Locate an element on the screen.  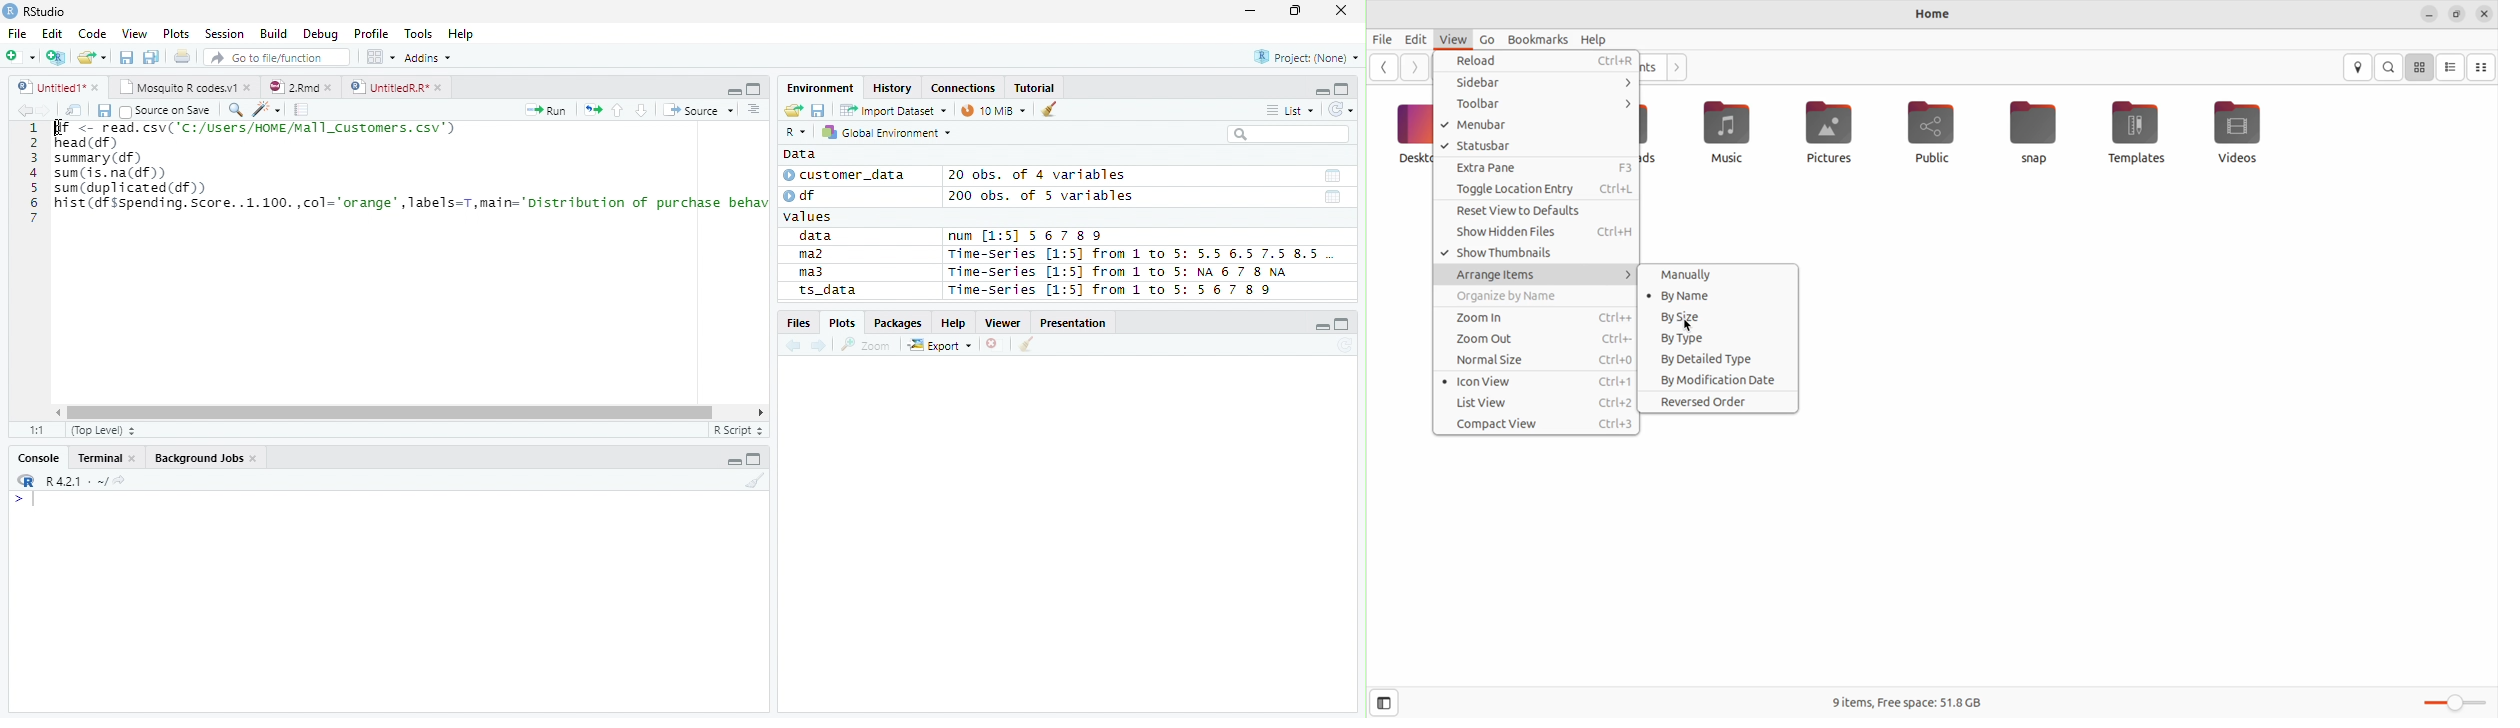
Tutorial is located at coordinates (1035, 87).